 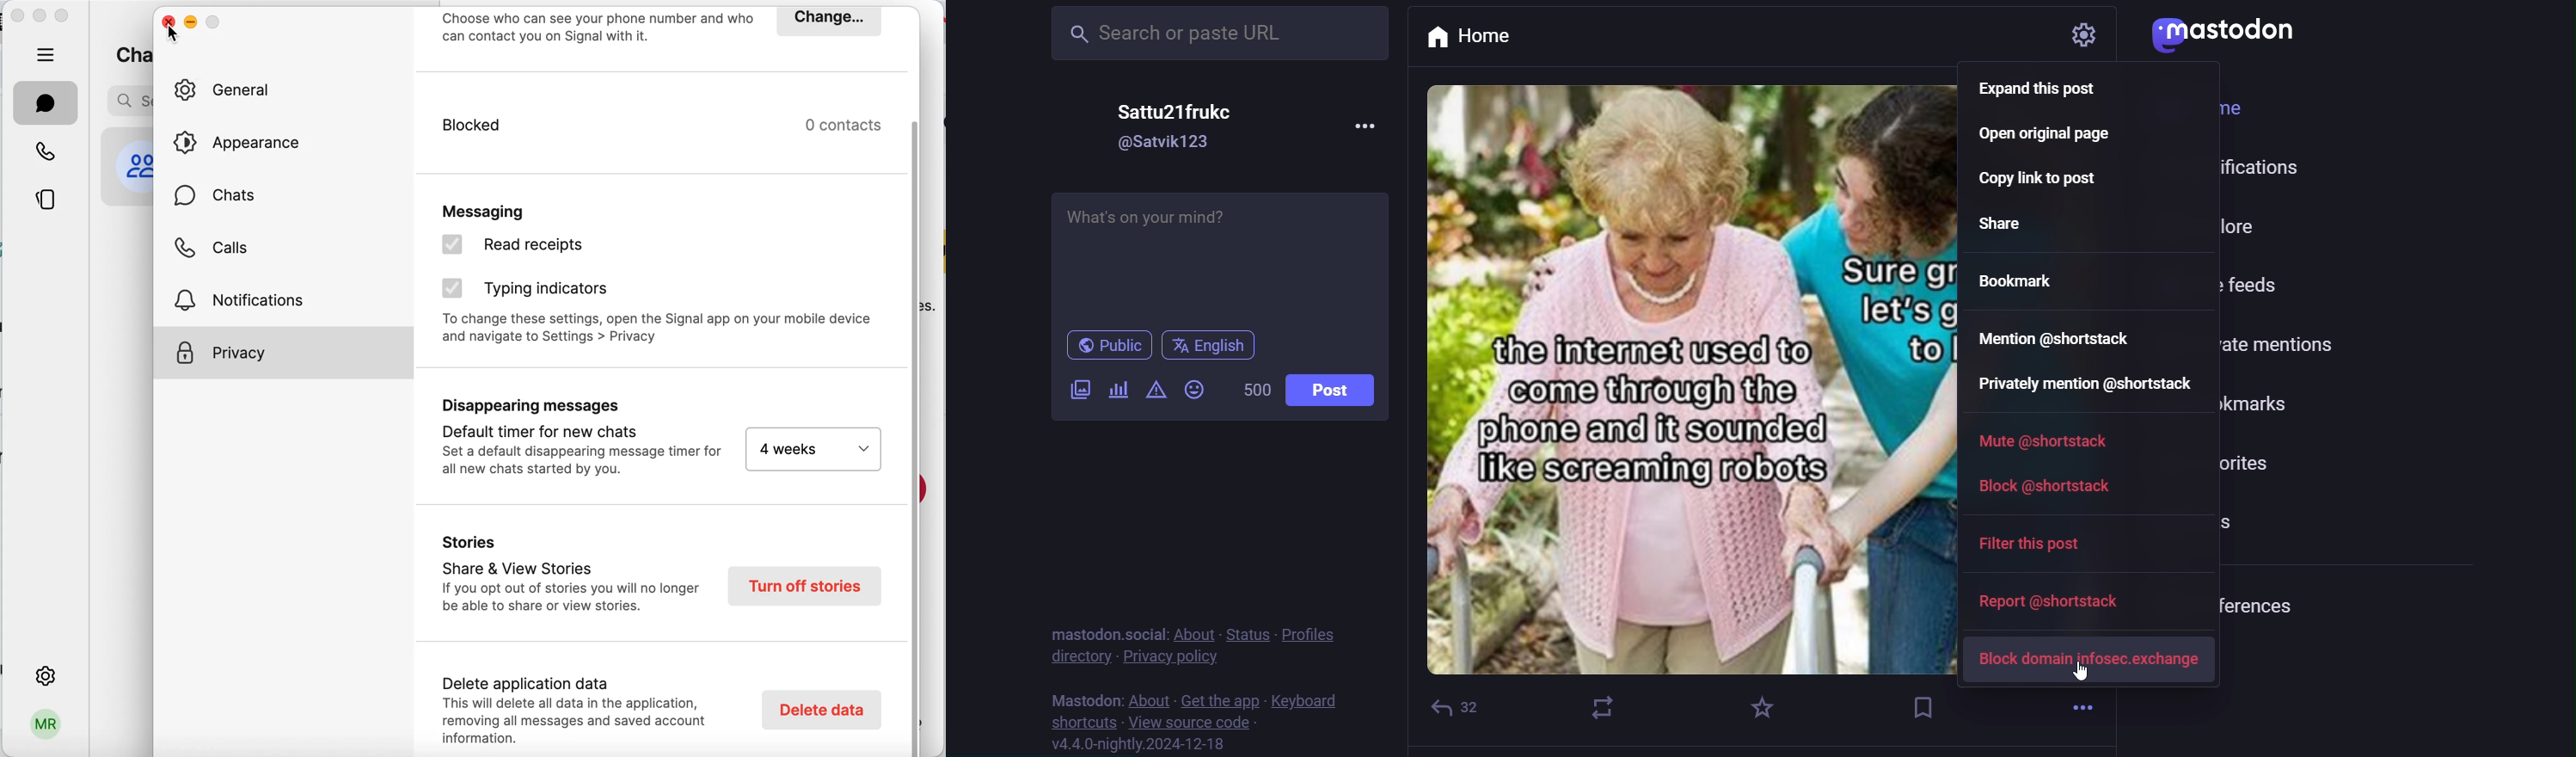 What do you see at coordinates (2223, 33) in the screenshot?
I see `logo` at bounding box center [2223, 33].